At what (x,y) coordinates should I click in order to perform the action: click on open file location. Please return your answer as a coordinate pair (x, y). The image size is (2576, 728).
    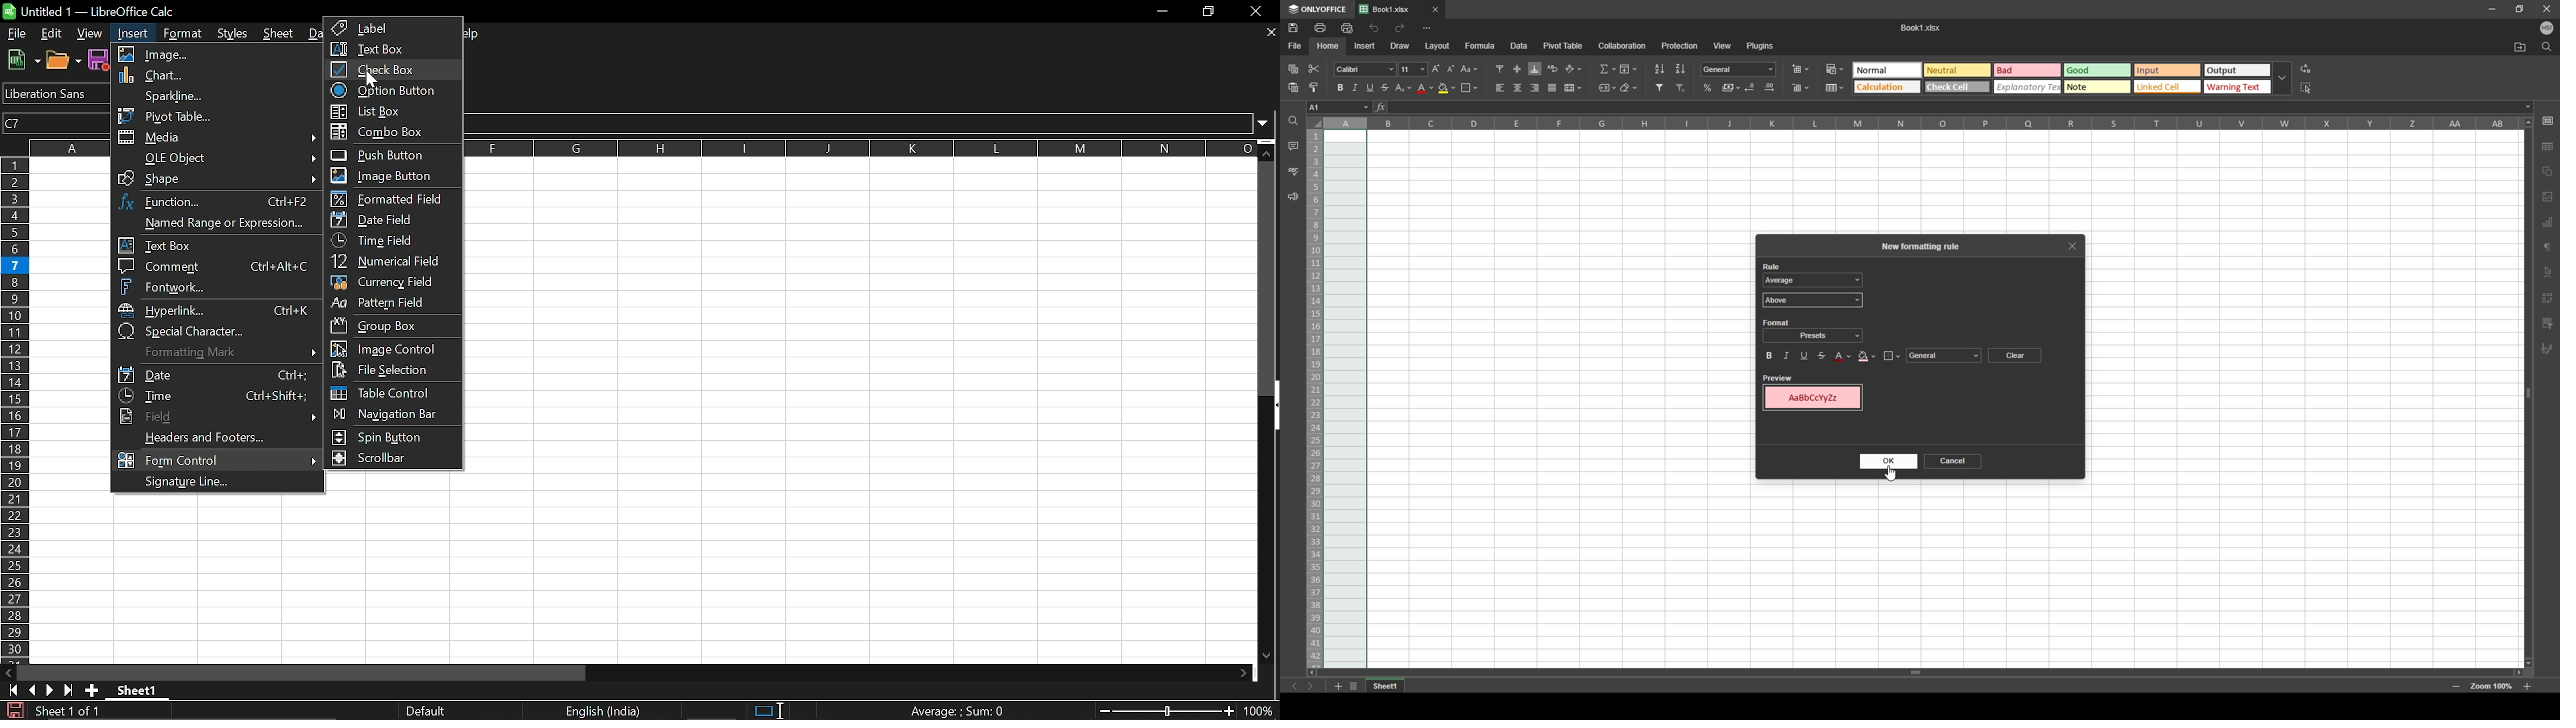
    Looking at the image, I should click on (2521, 48).